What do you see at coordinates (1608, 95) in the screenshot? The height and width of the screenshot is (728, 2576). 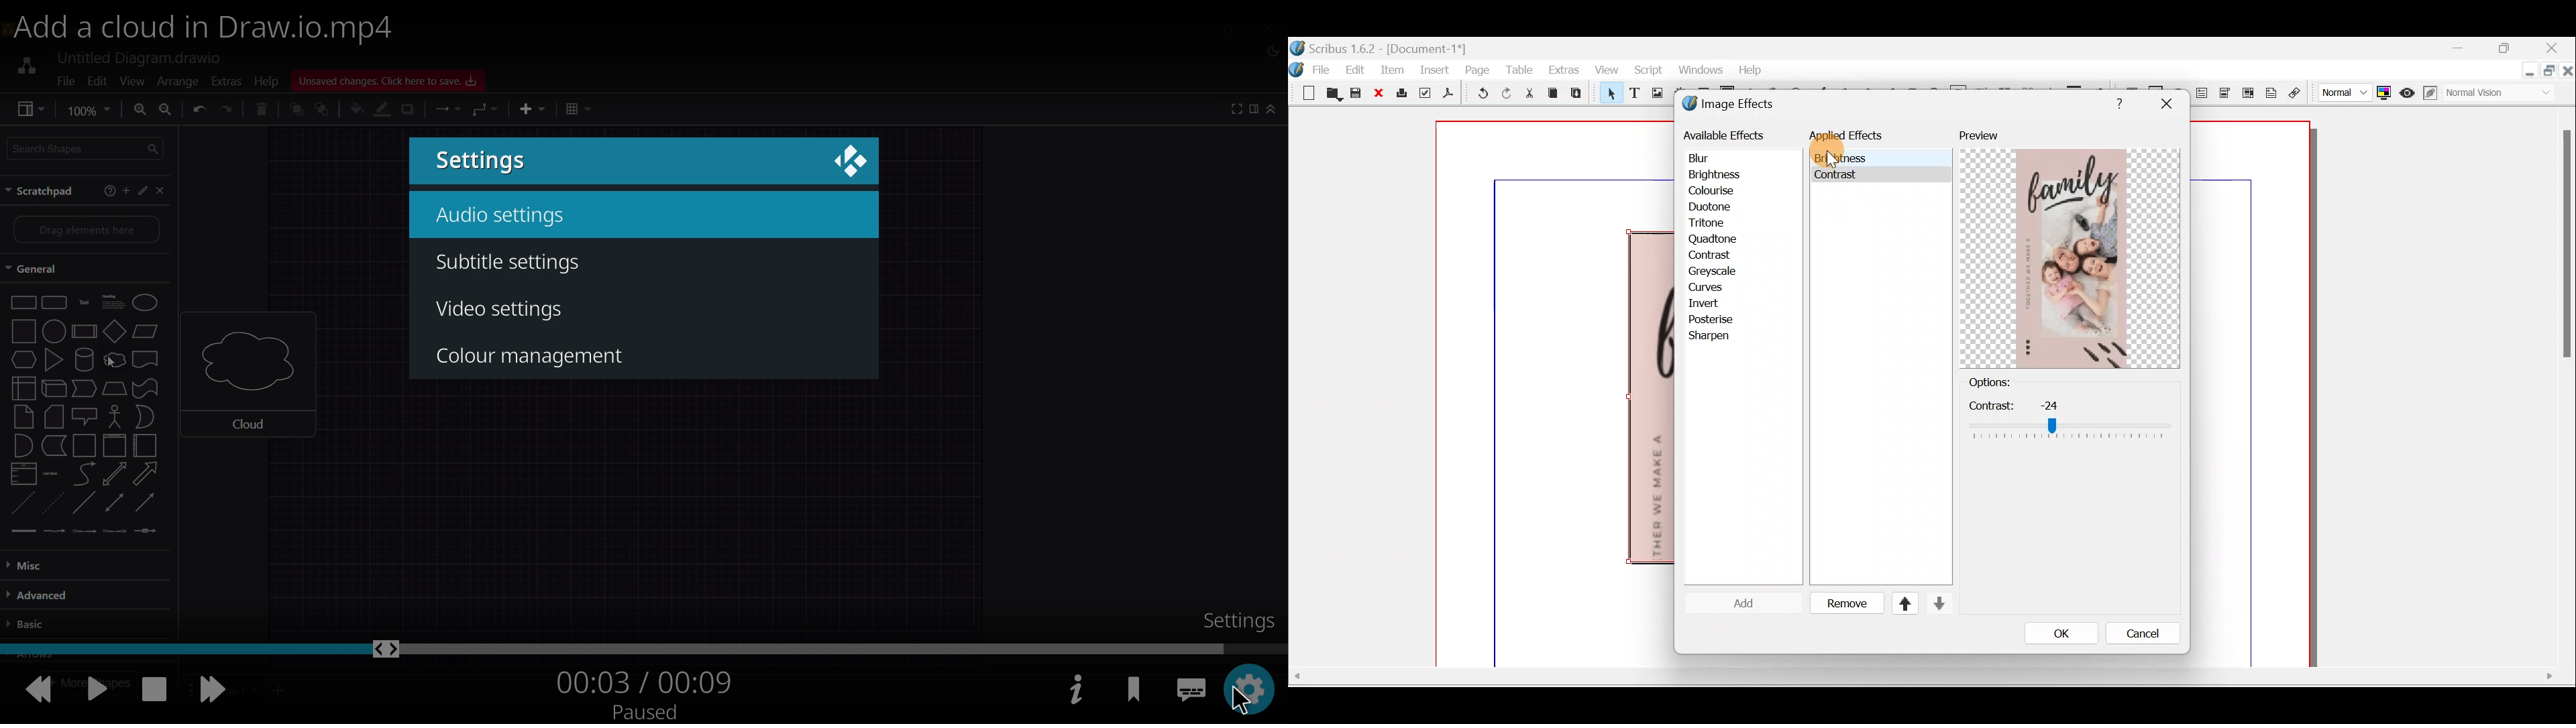 I see `Select item` at bounding box center [1608, 95].